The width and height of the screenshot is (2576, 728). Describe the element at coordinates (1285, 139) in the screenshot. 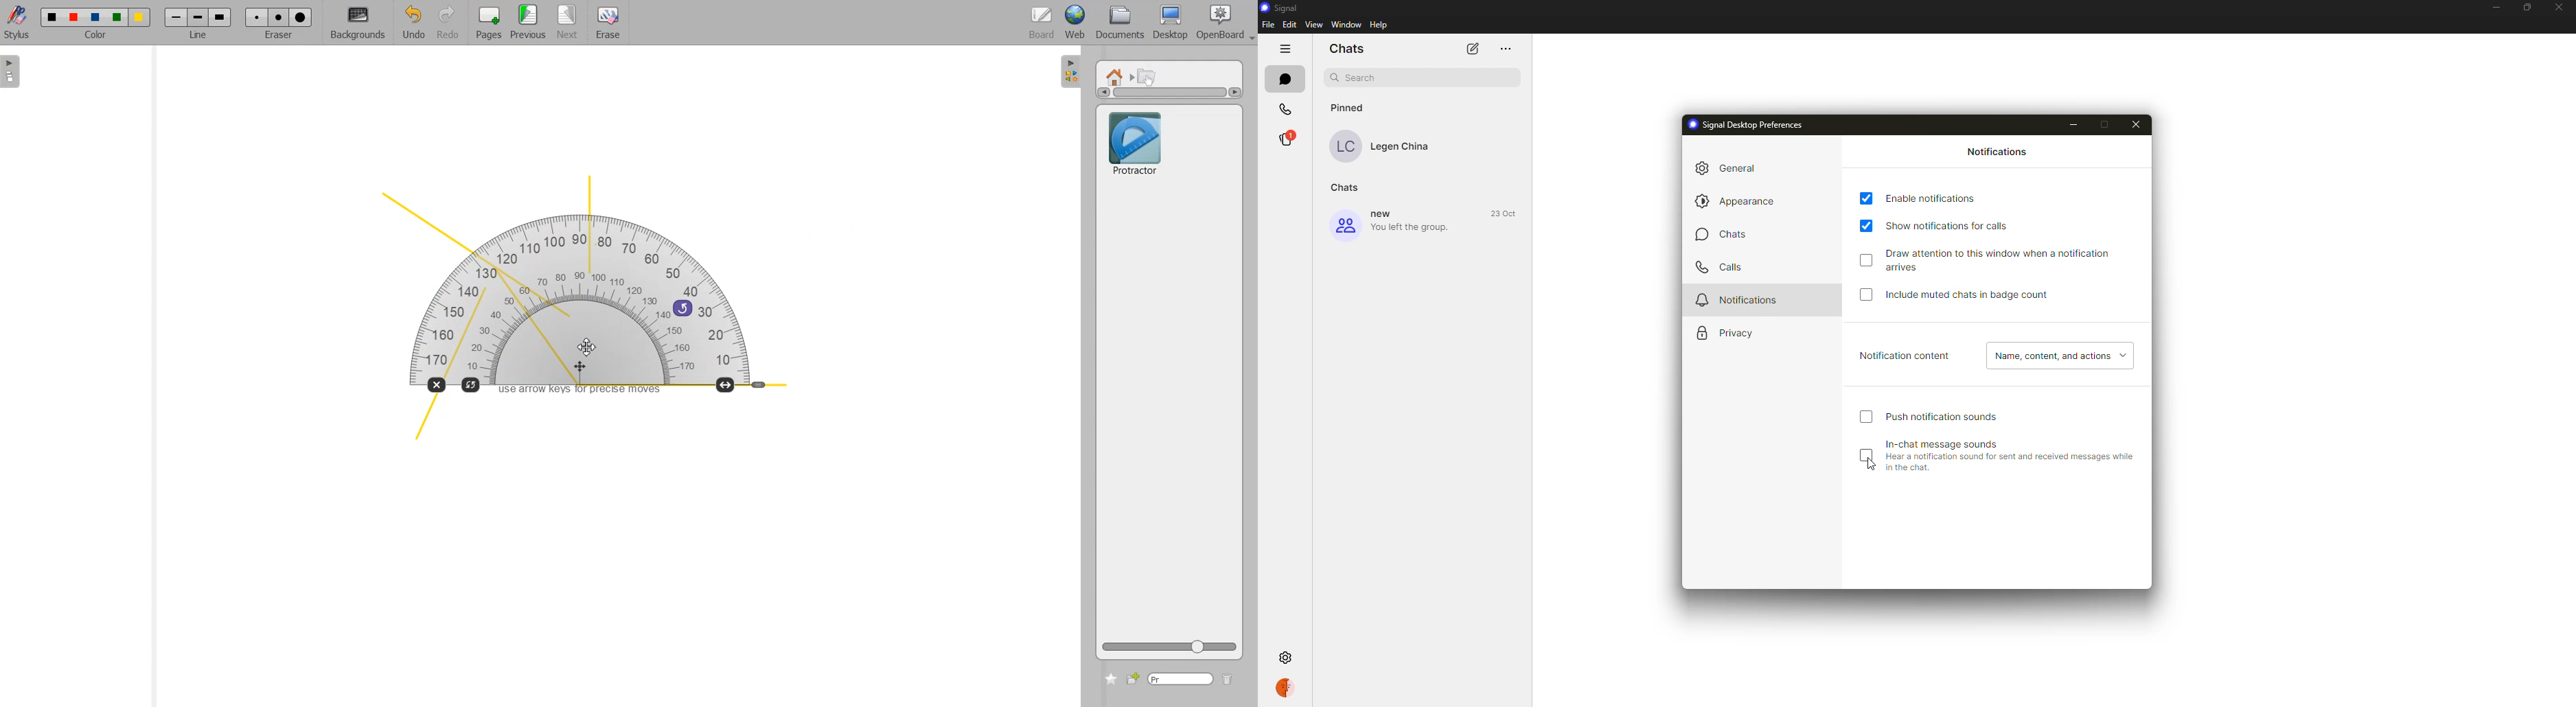

I see `®` at that location.